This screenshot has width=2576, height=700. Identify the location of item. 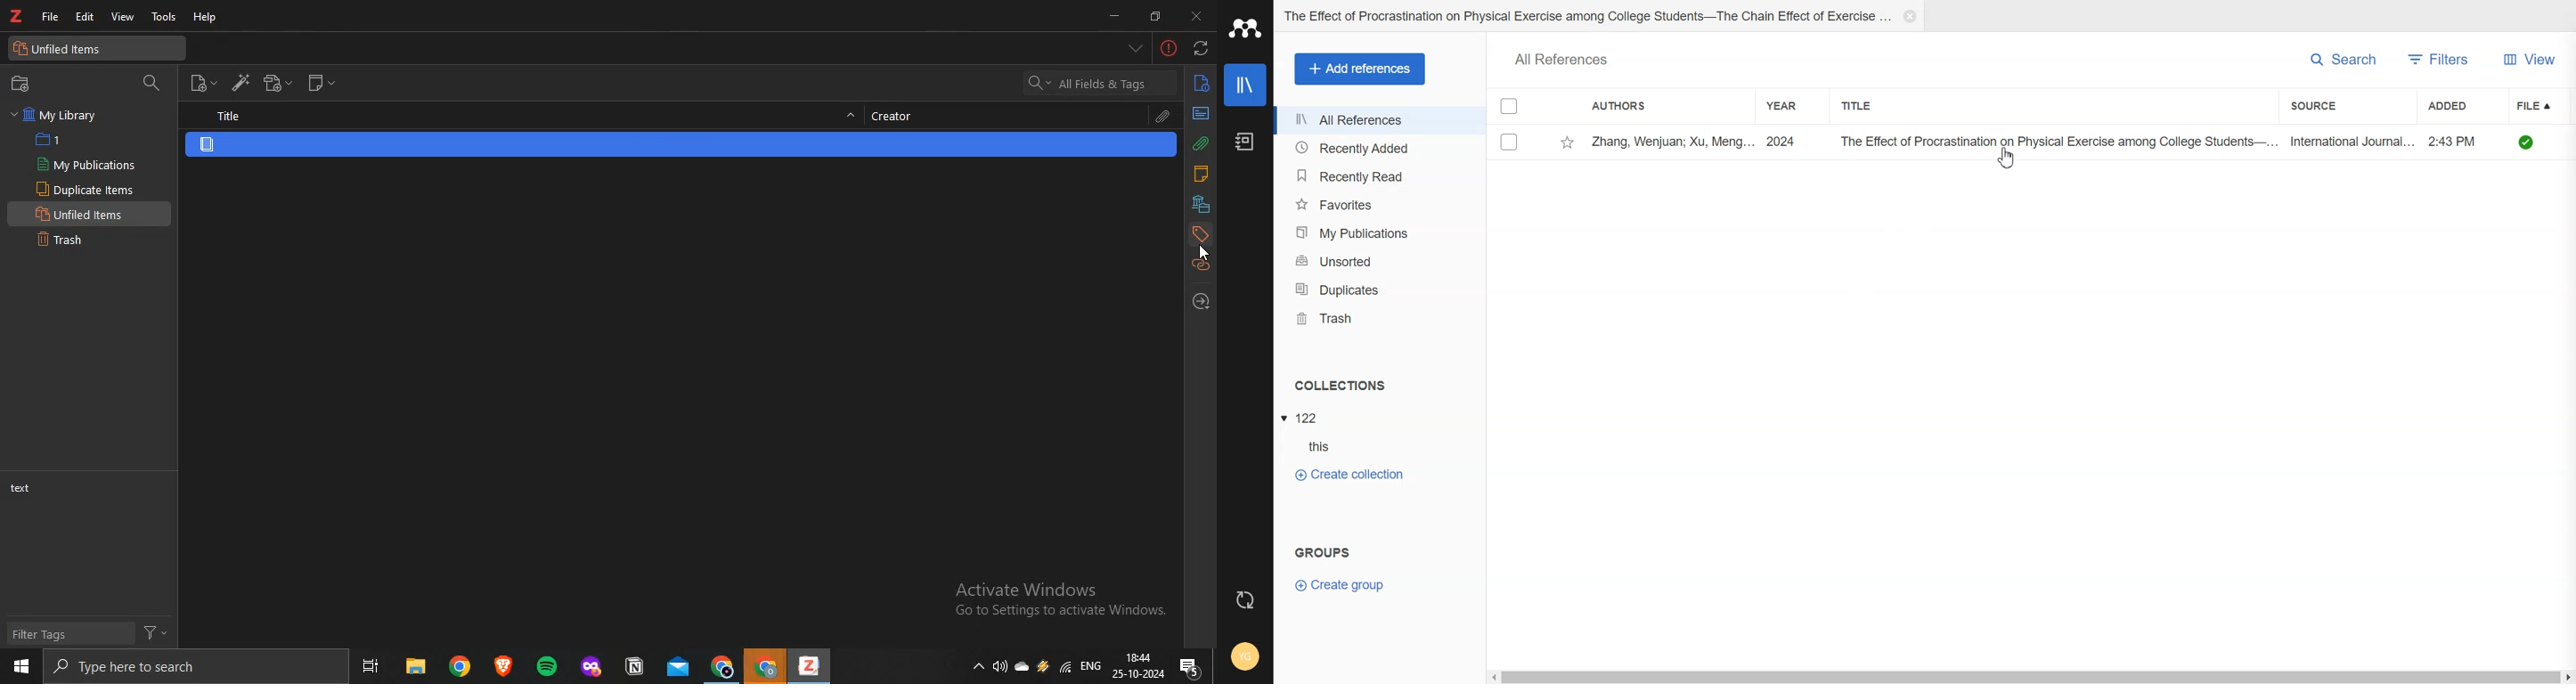
(682, 148).